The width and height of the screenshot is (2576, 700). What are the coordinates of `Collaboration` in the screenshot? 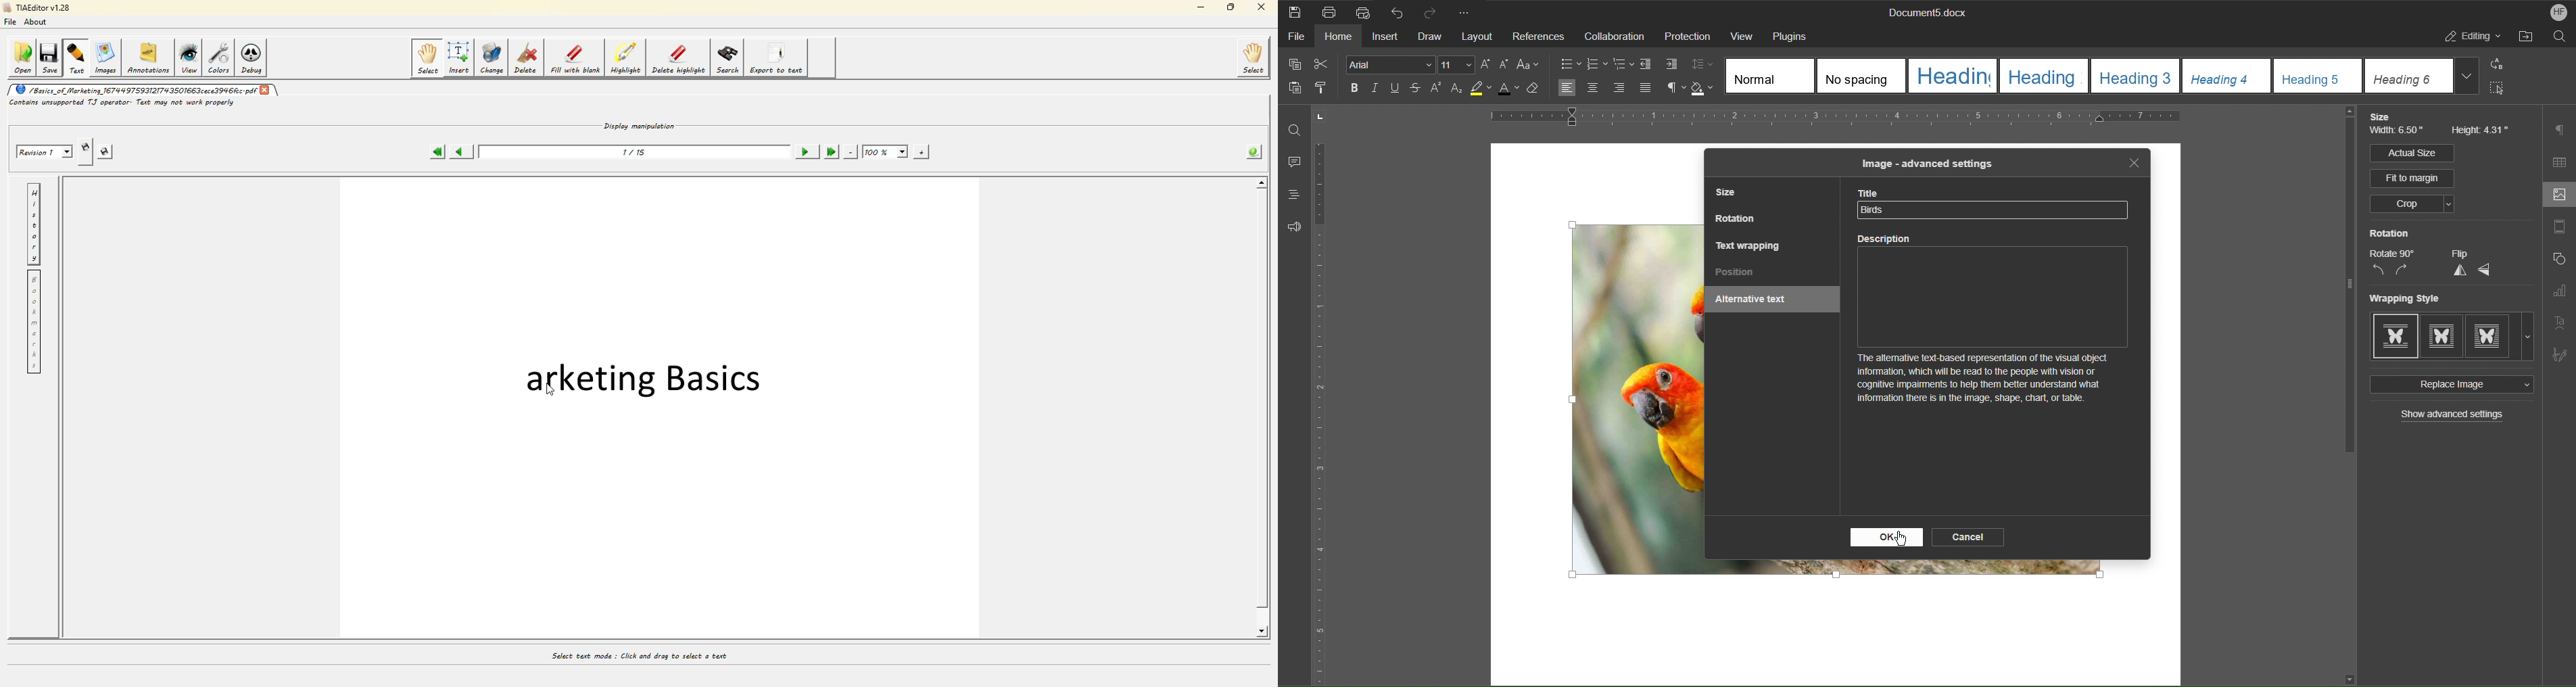 It's located at (1613, 36).